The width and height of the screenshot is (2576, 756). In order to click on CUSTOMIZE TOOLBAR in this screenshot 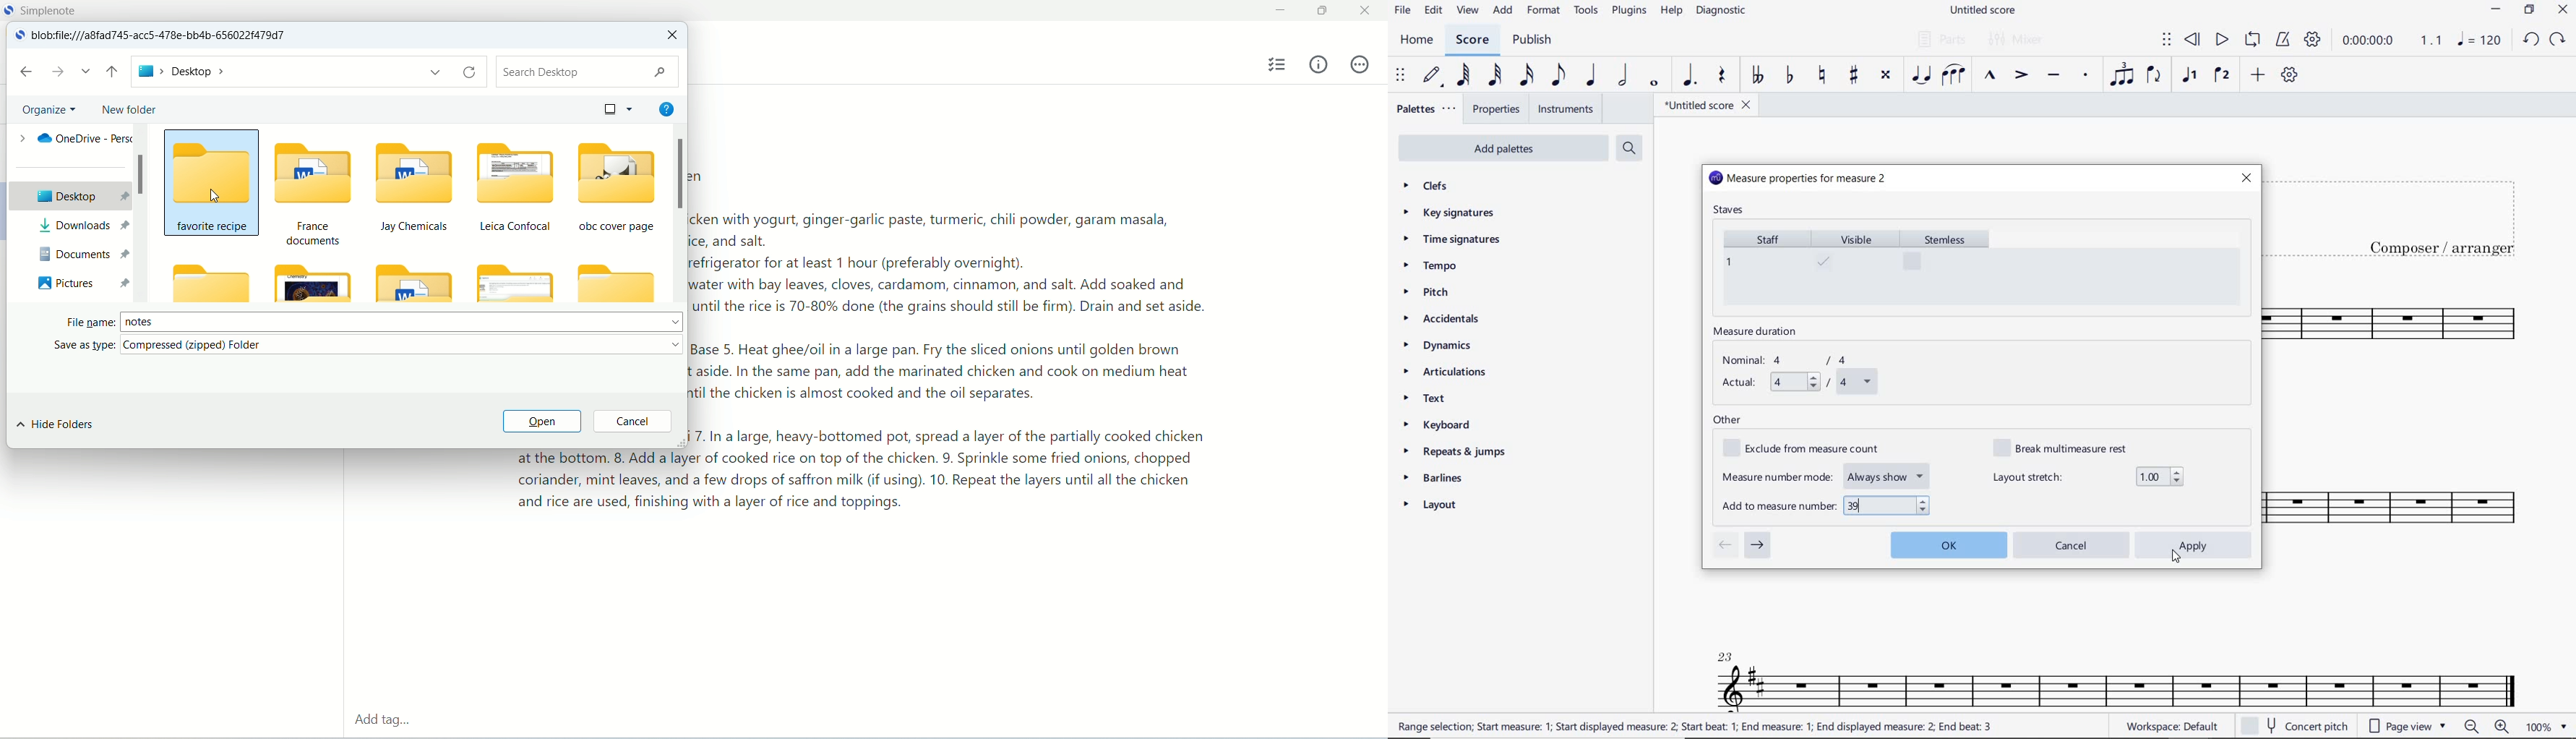, I will do `click(2290, 75)`.